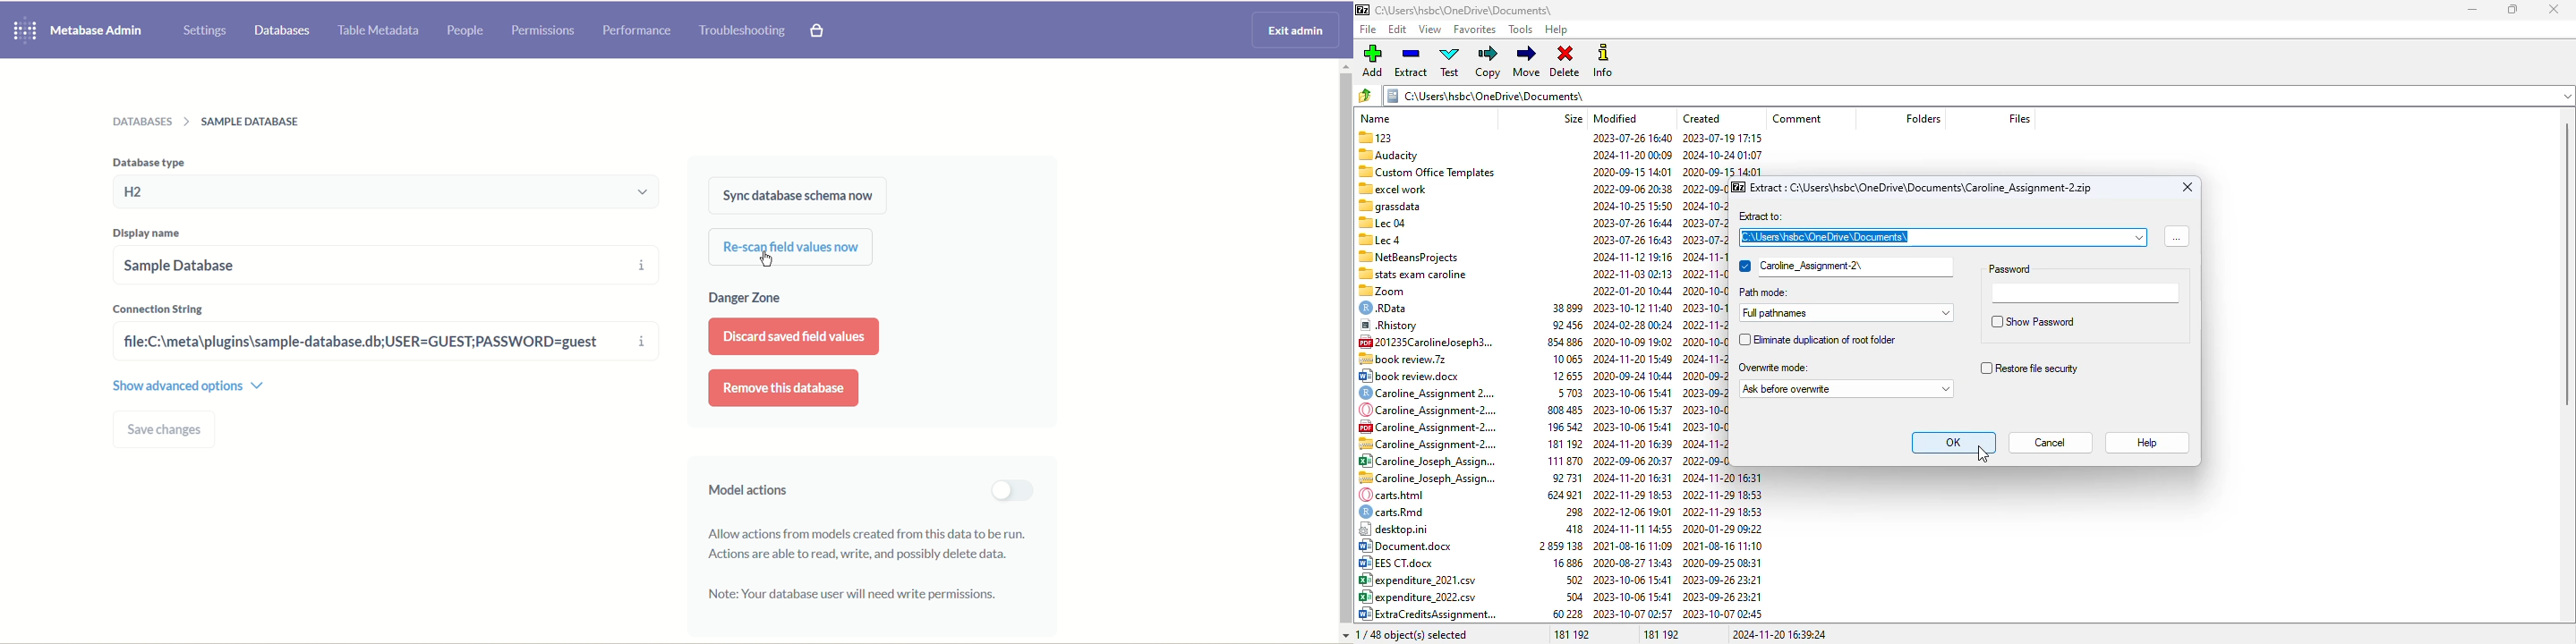 This screenshot has height=644, width=2576. Describe the element at coordinates (1565, 62) in the screenshot. I see `delete` at that location.